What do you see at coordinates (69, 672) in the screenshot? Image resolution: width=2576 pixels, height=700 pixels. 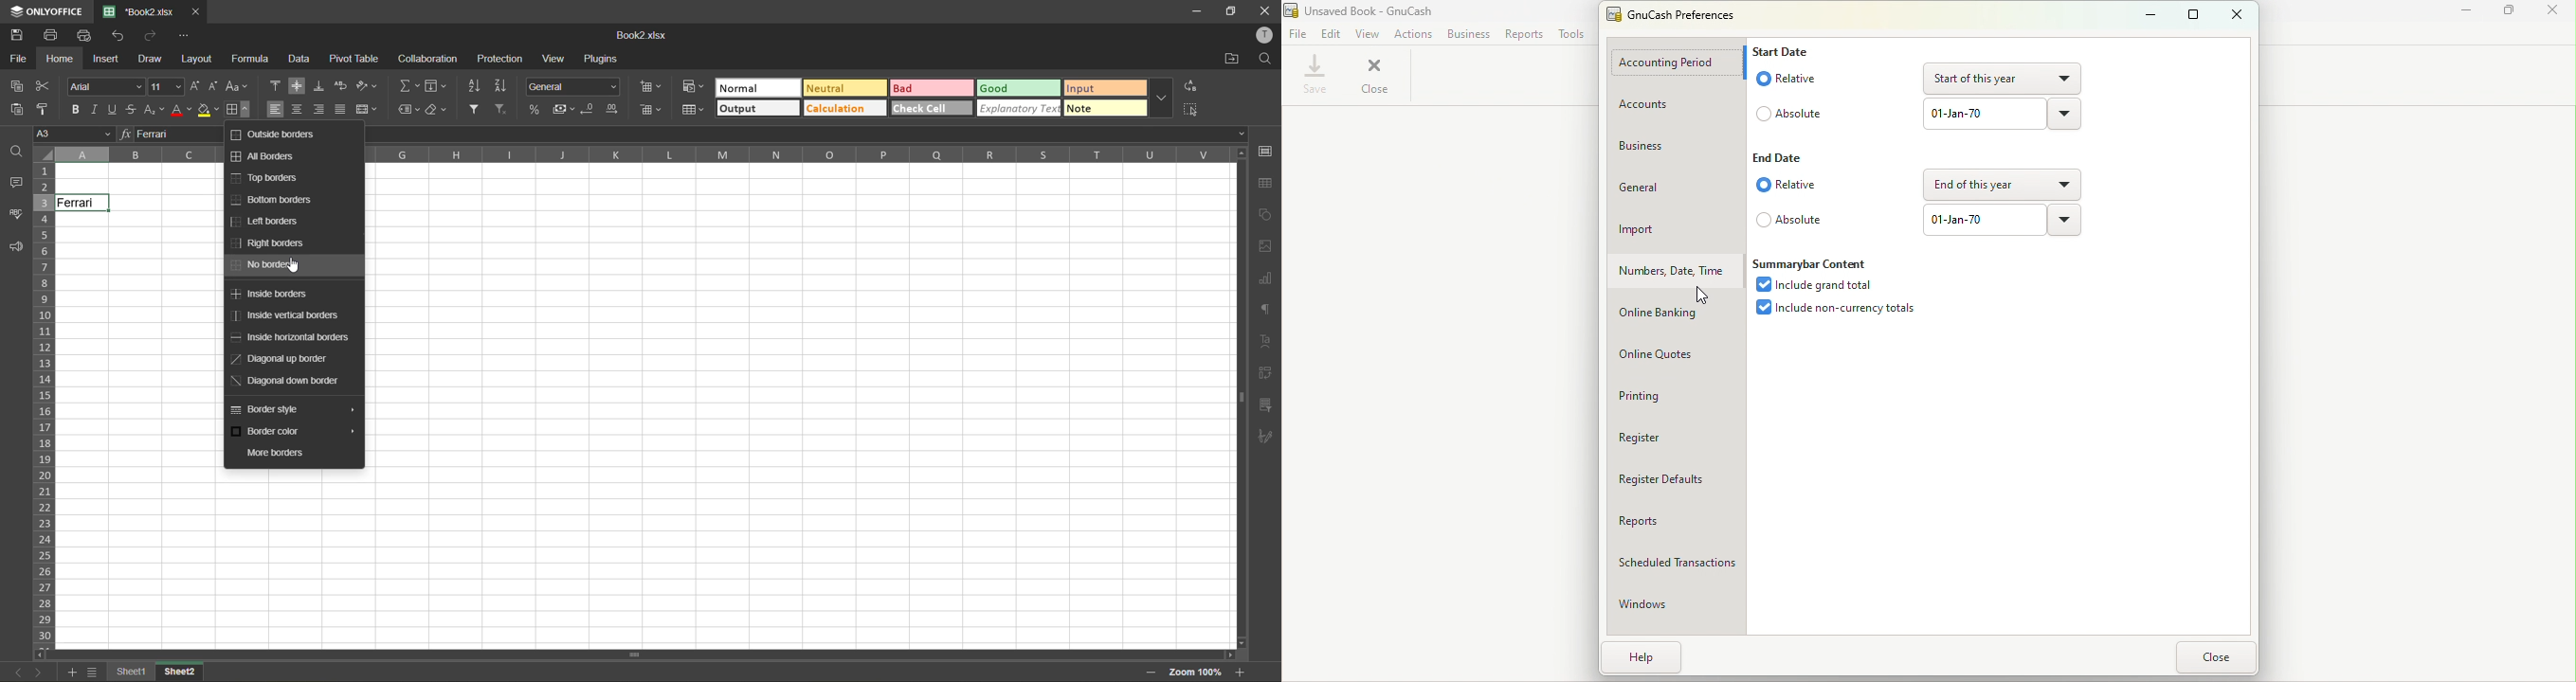 I see `add sheet` at bounding box center [69, 672].